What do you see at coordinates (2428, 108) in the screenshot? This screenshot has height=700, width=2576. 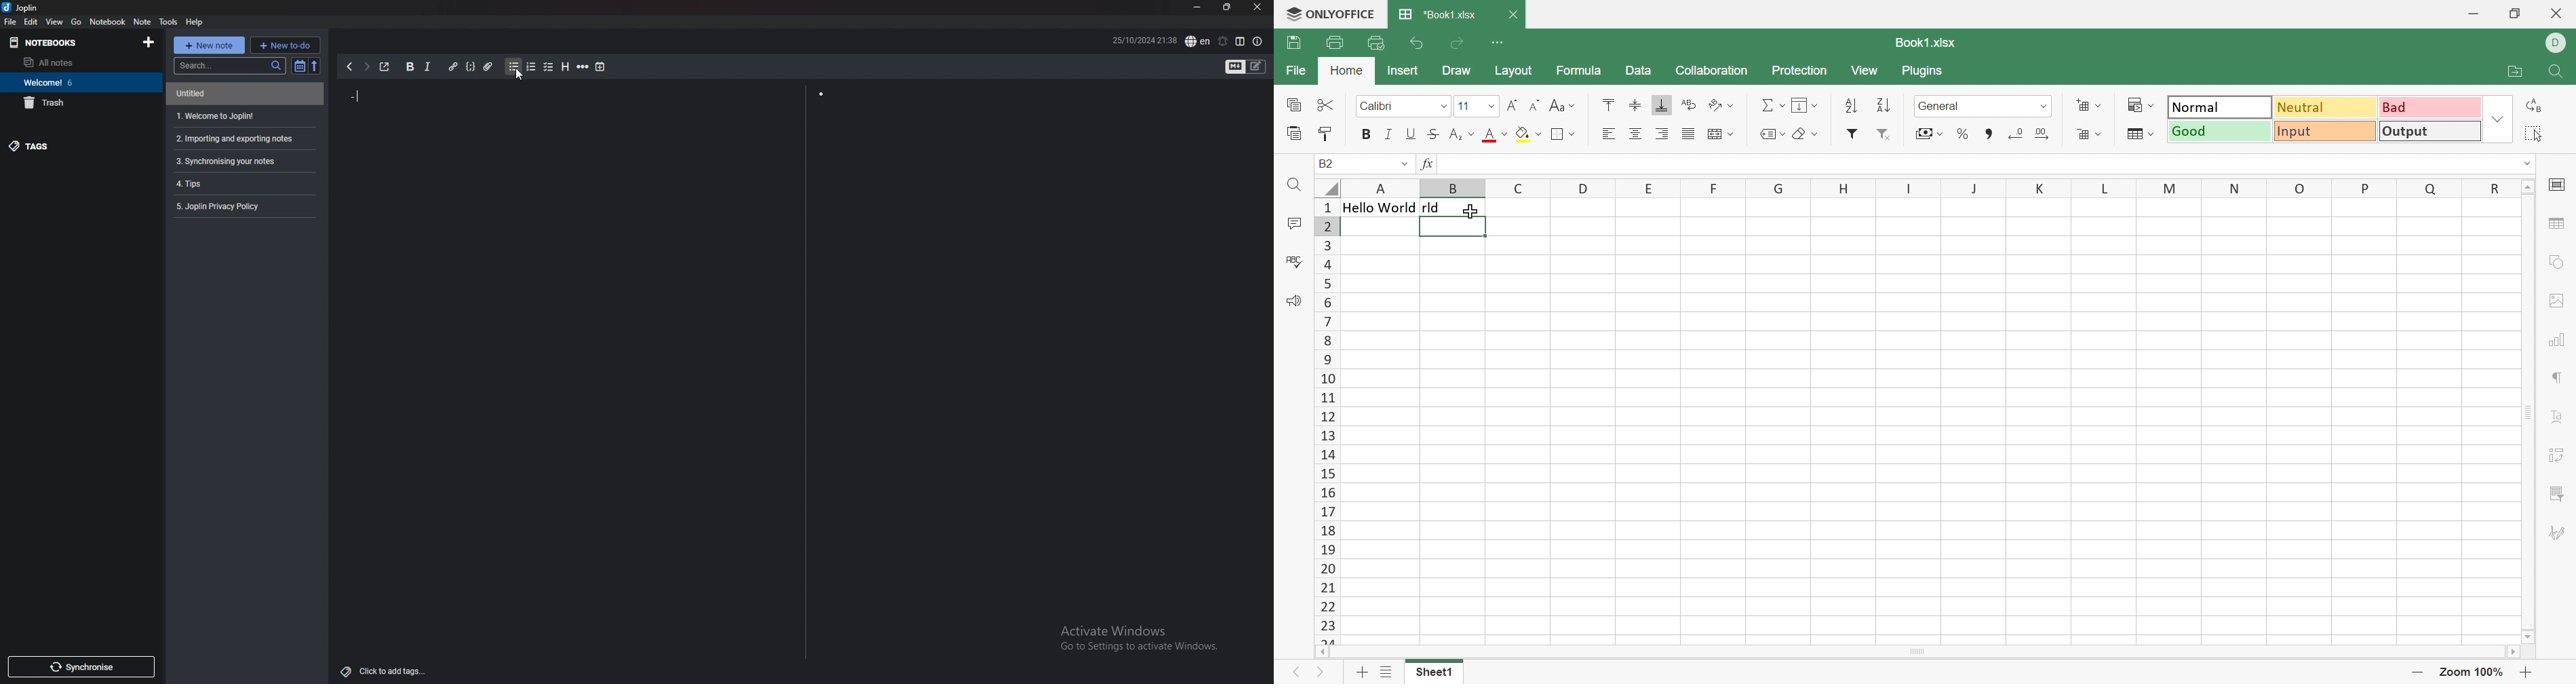 I see `Bad` at bounding box center [2428, 108].